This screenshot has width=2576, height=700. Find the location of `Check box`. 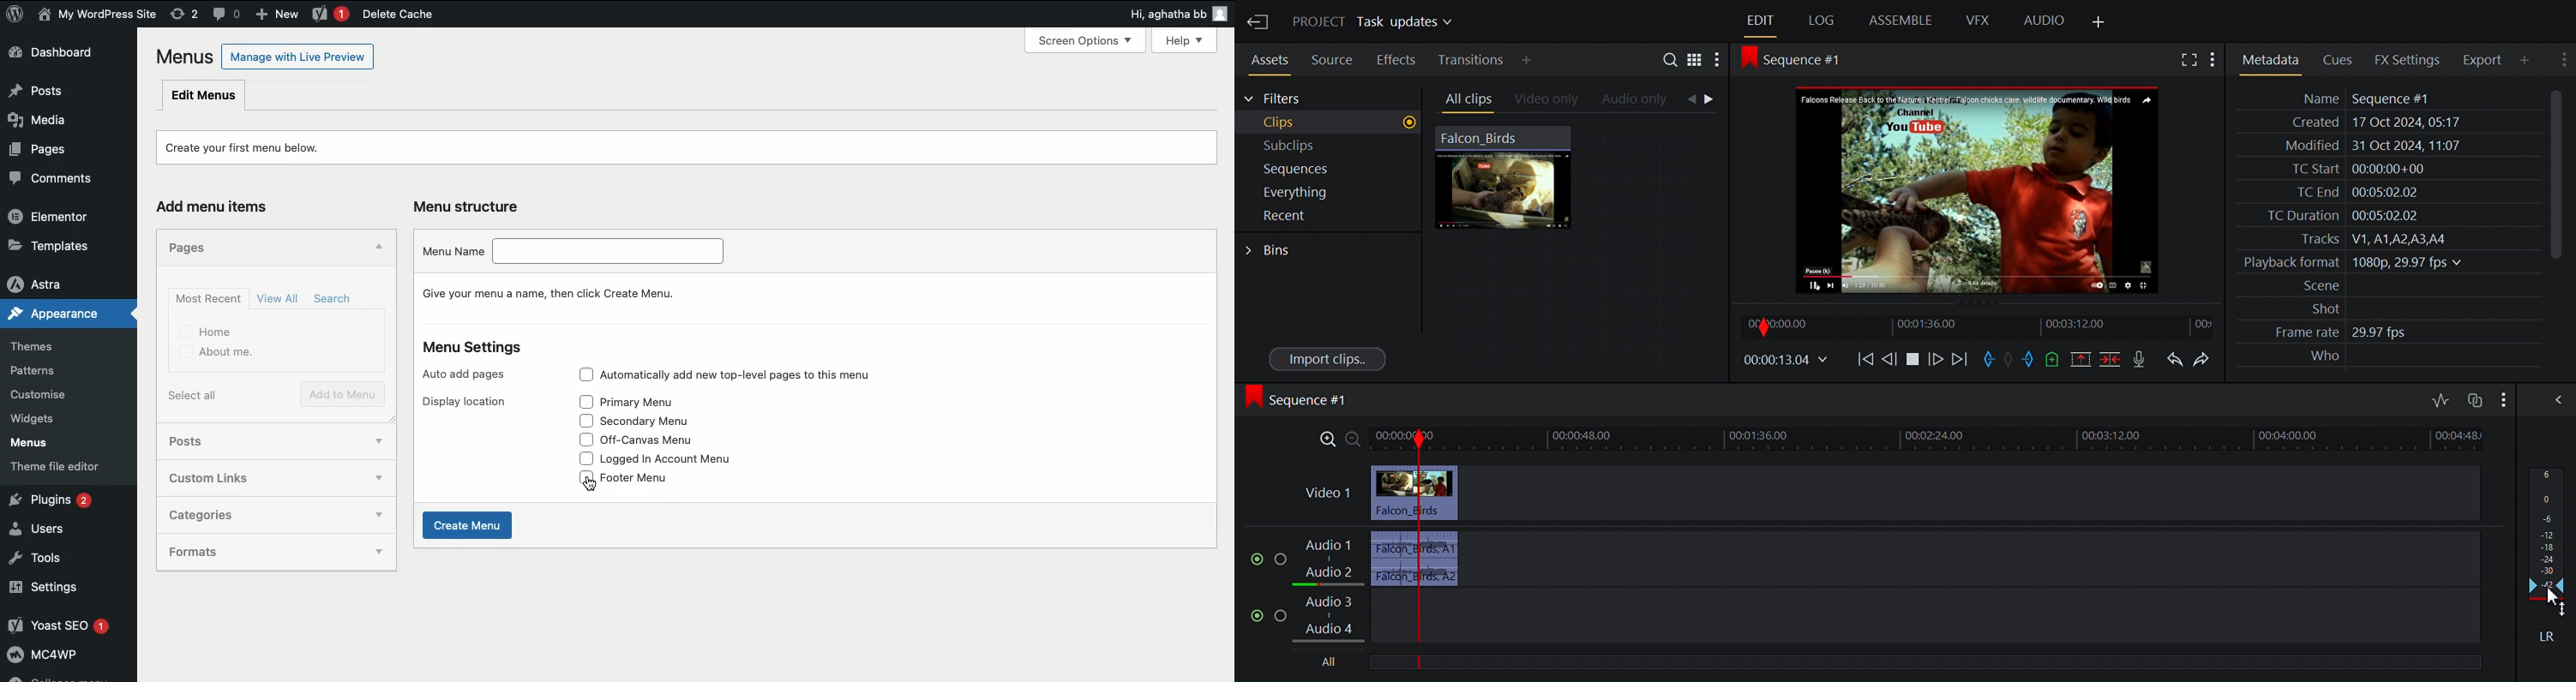

Check box is located at coordinates (579, 421).